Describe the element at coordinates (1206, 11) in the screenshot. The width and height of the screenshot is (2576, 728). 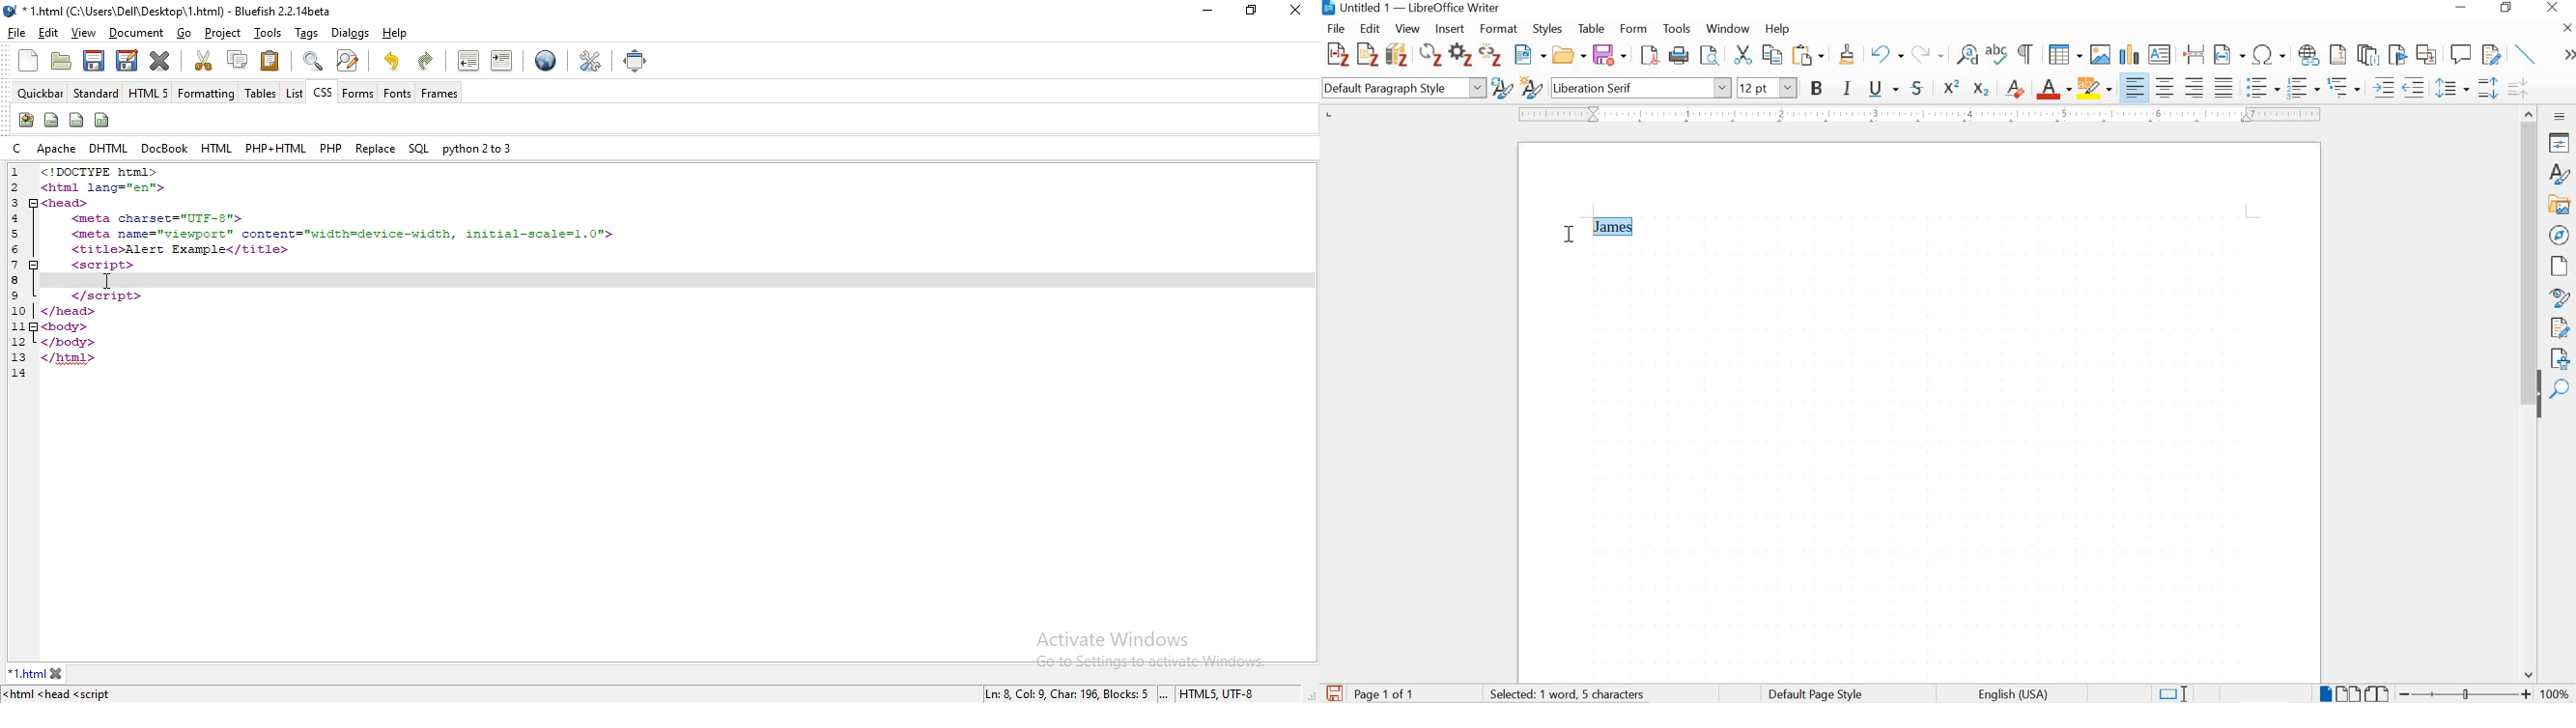
I see `minimize` at that location.